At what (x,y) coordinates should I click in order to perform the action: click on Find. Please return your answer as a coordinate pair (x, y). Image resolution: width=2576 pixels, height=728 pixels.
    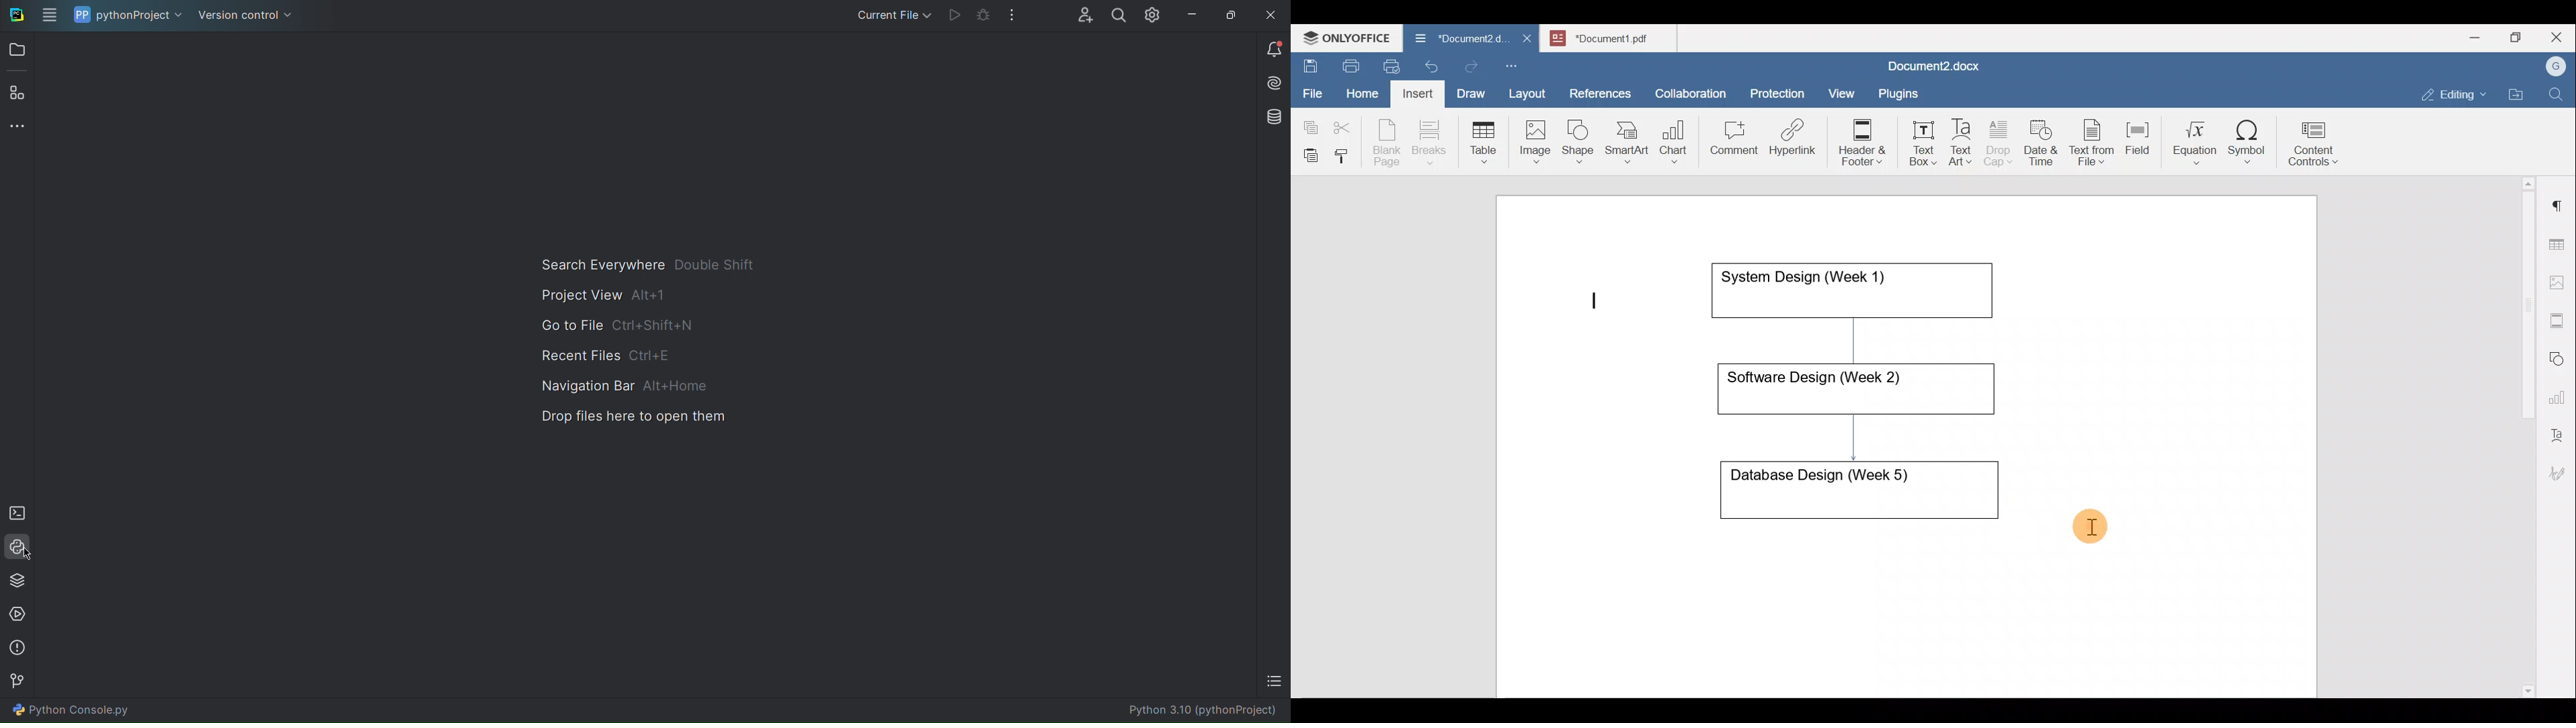
    Looking at the image, I should click on (2558, 95).